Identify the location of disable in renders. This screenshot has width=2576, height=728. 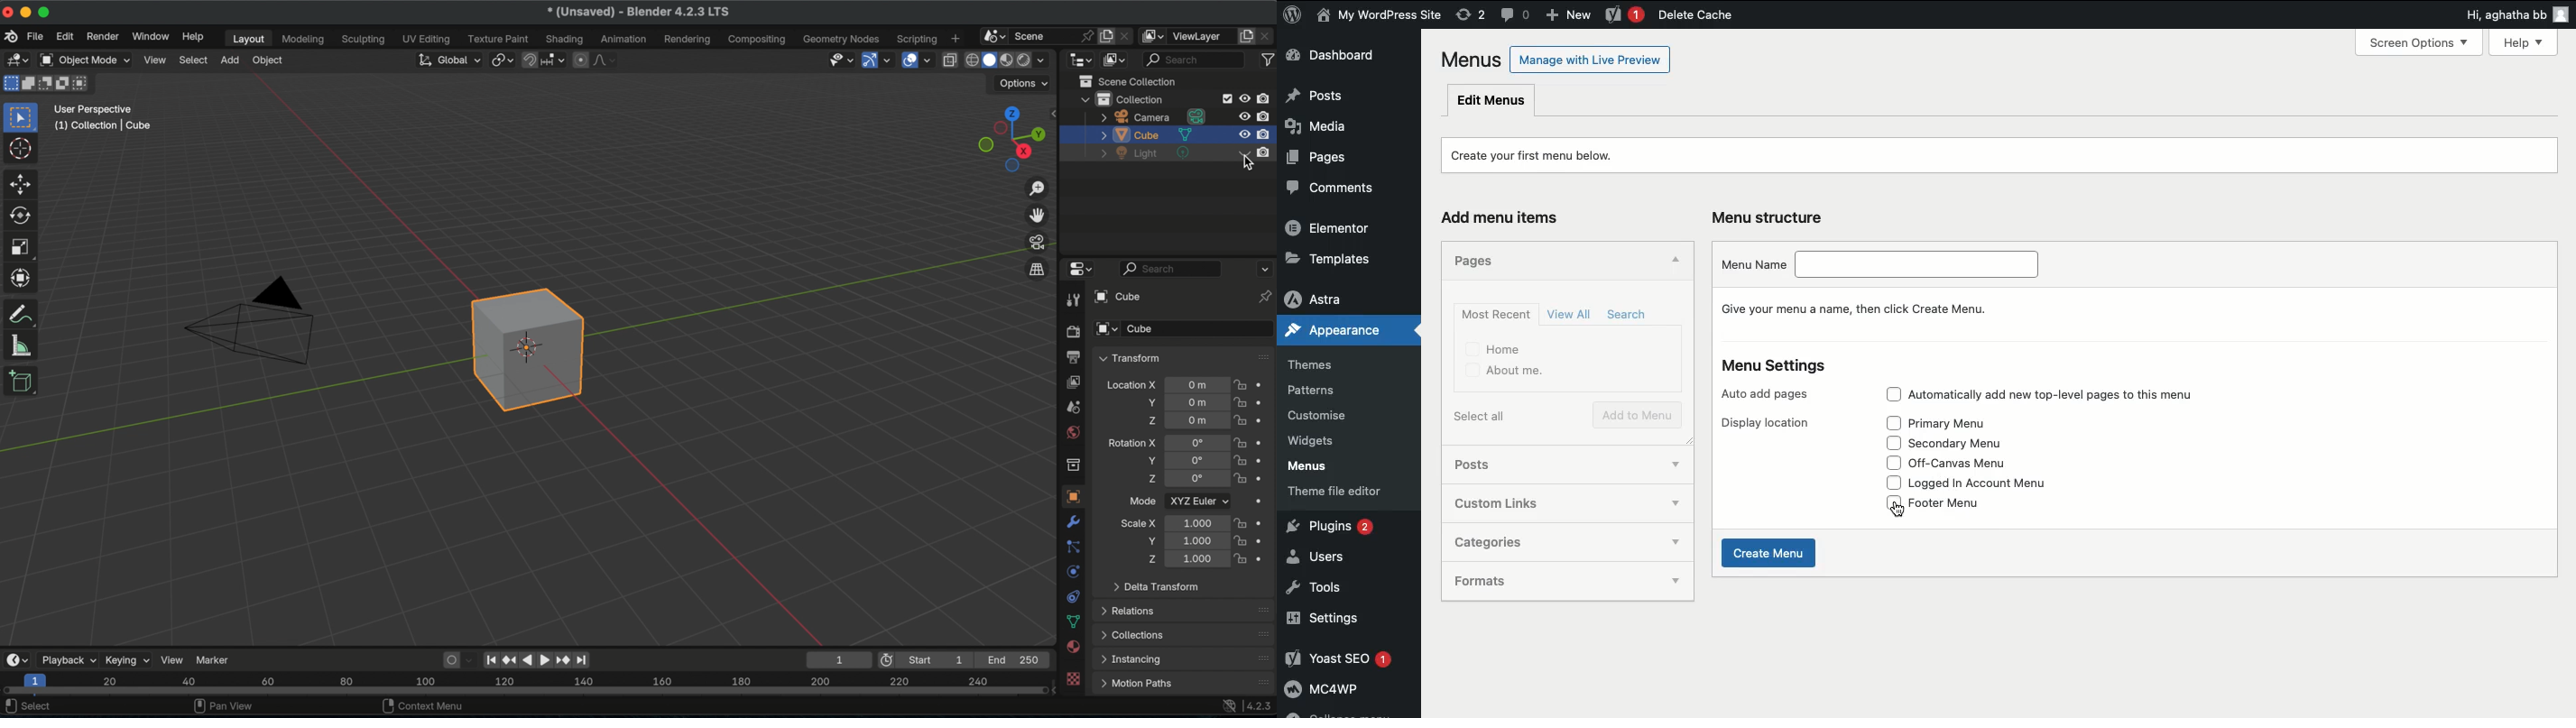
(1265, 134).